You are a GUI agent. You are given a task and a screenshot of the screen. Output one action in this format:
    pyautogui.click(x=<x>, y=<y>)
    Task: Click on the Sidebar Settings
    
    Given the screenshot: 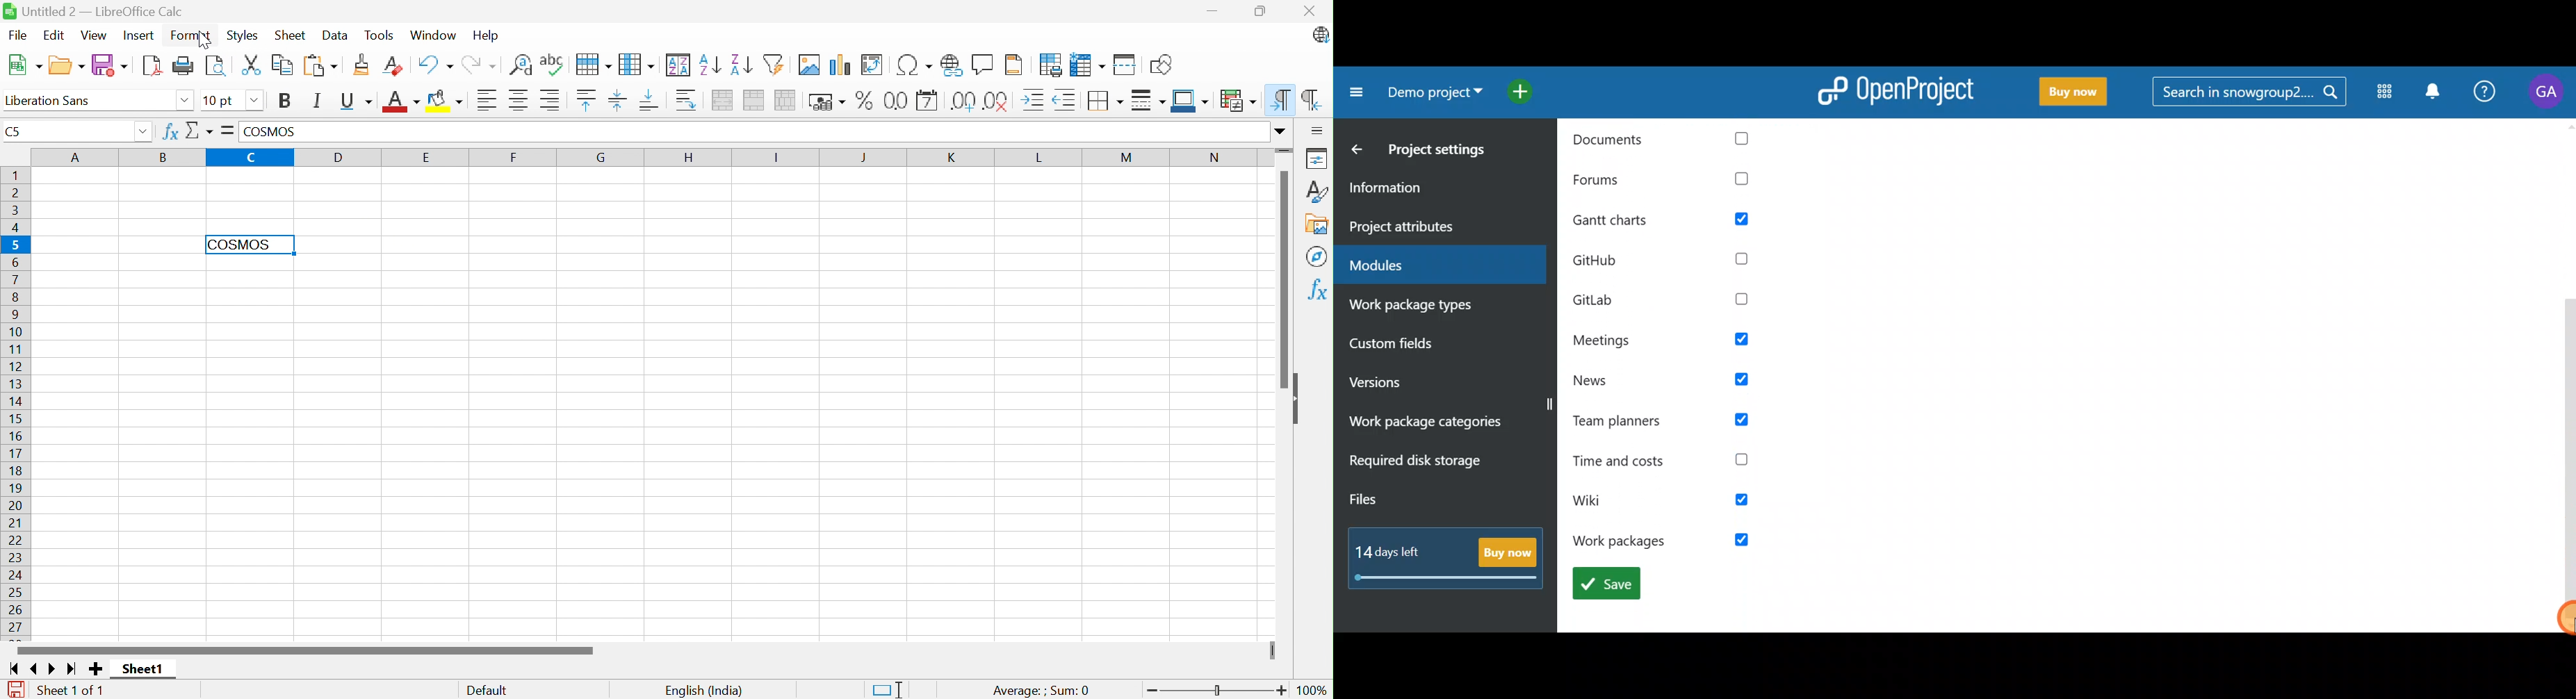 What is the action you would take?
    pyautogui.click(x=1319, y=128)
    